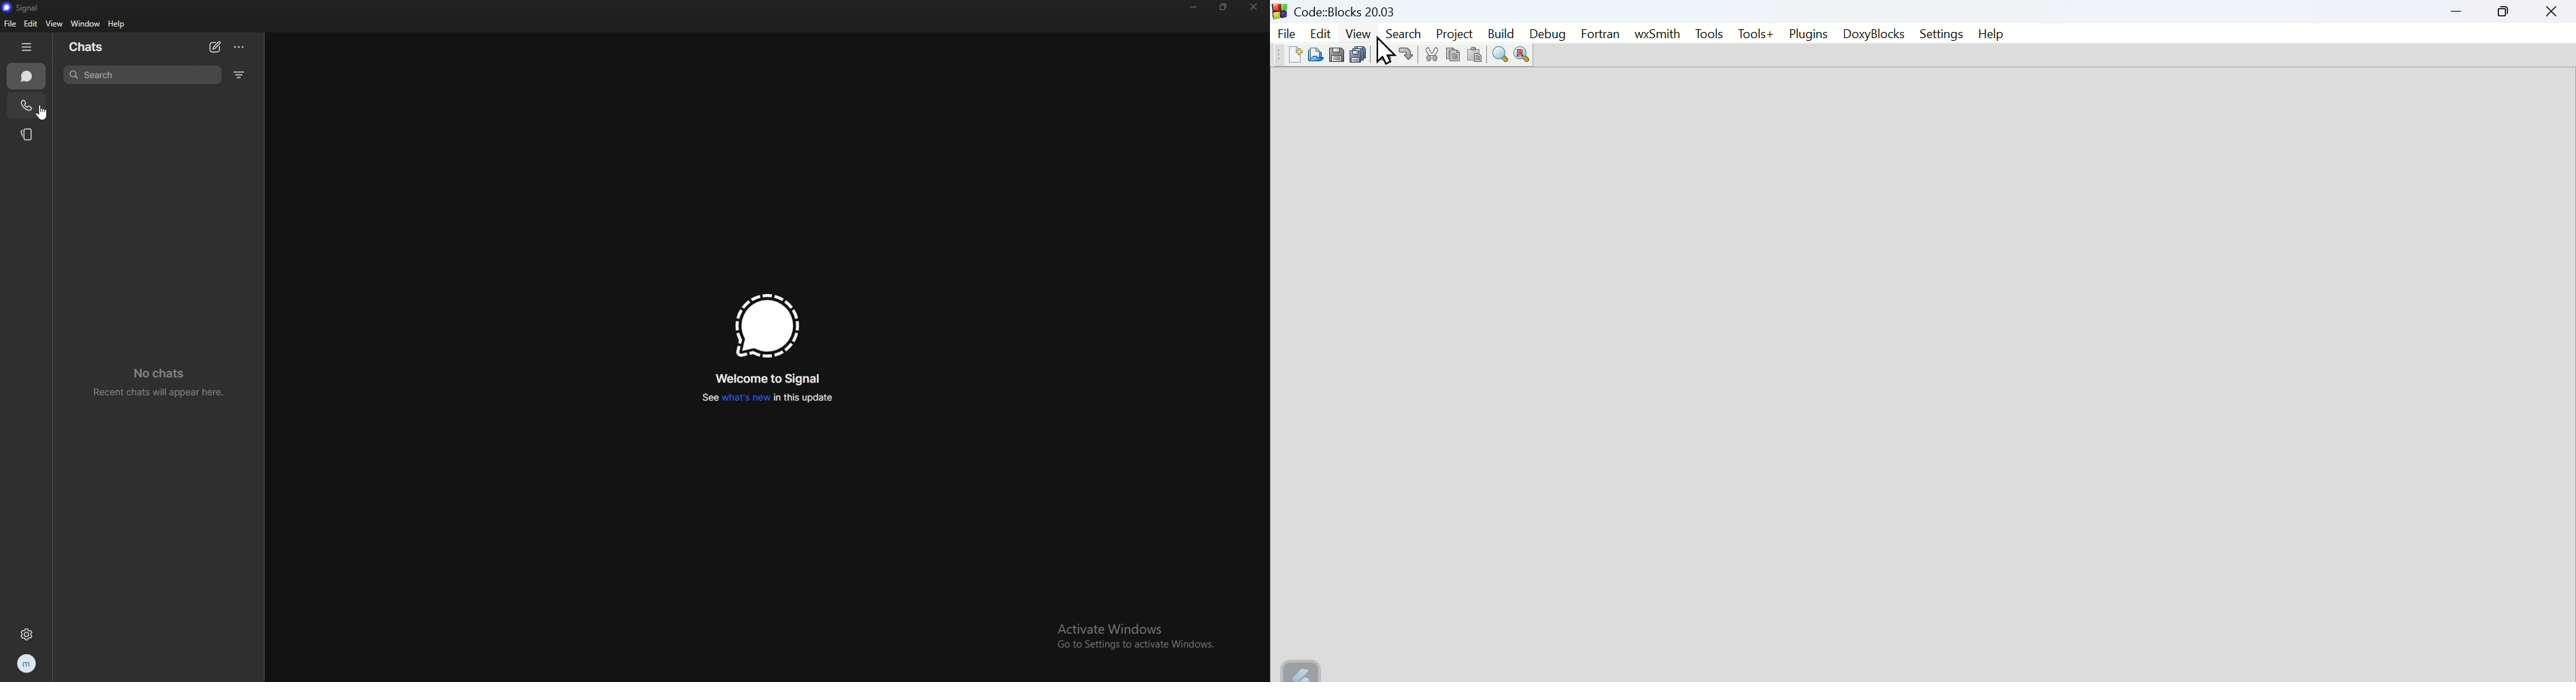 The height and width of the screenshot is (700, 2576). What do you see at coordinates (1476, 54) in the screenshot?
I see `Paste` at bounding box center [1476, 54].